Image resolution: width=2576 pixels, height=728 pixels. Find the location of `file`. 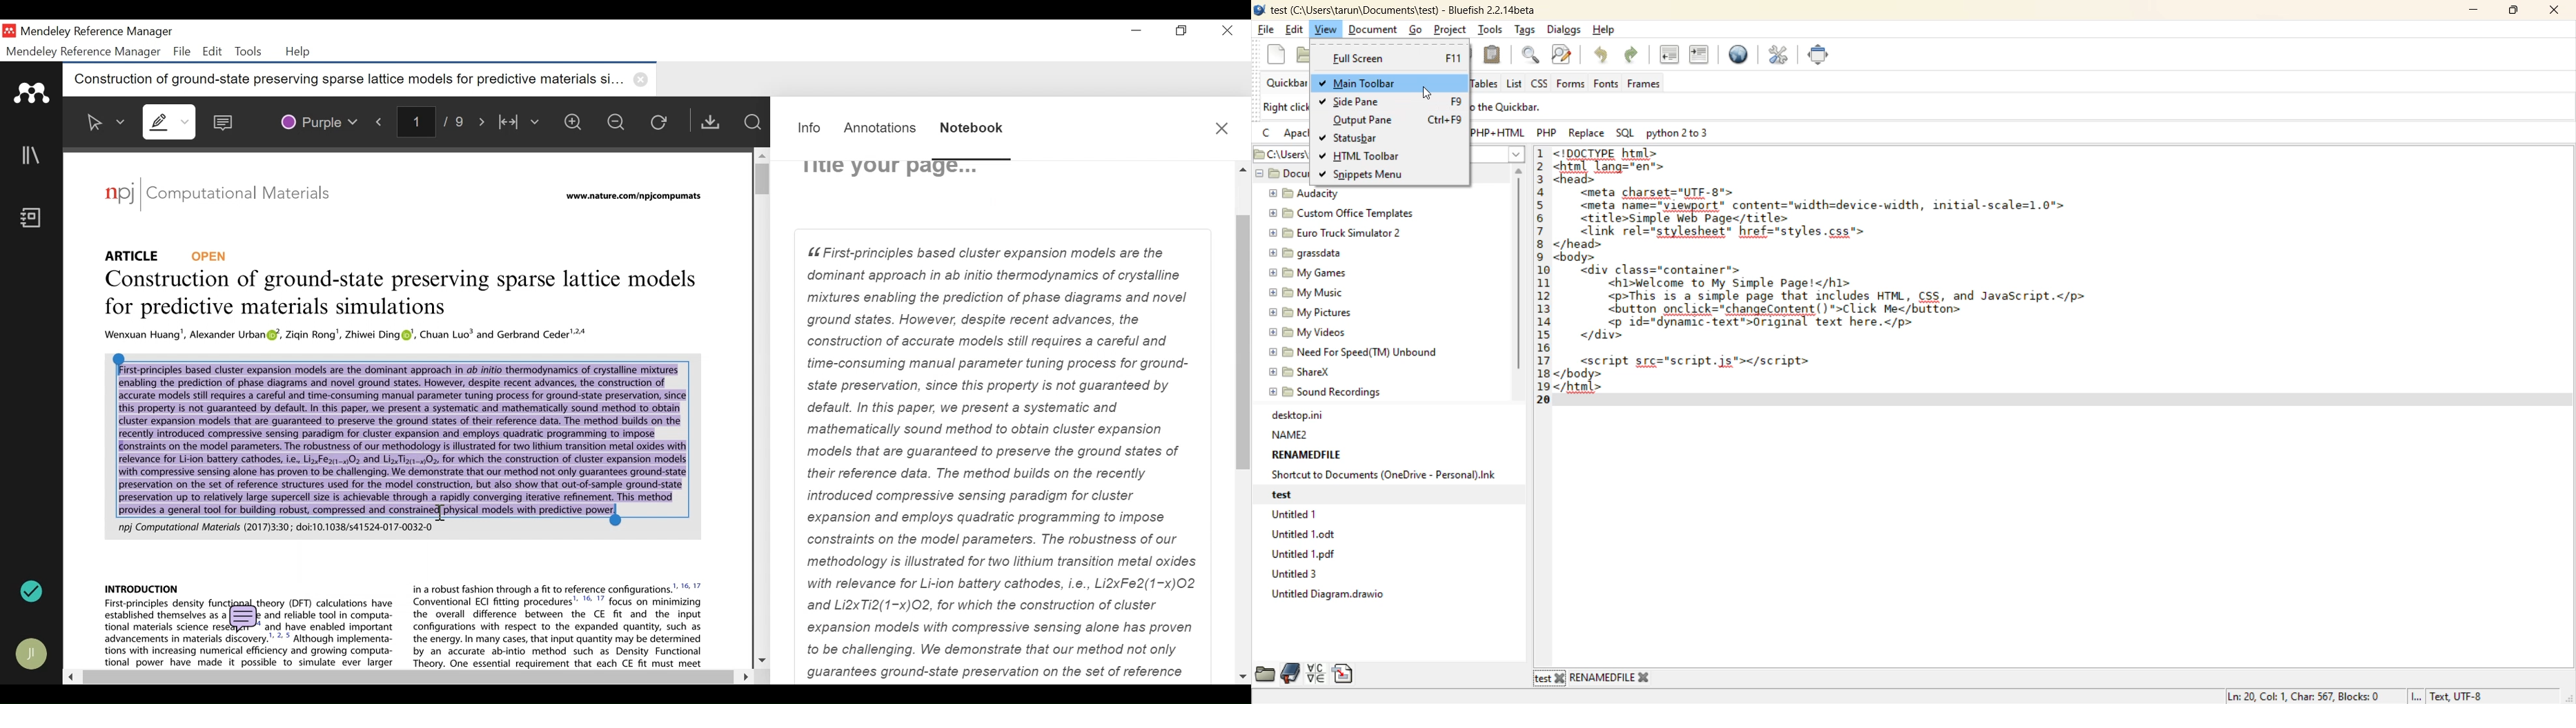

file is located at coordinates (1268, 29).